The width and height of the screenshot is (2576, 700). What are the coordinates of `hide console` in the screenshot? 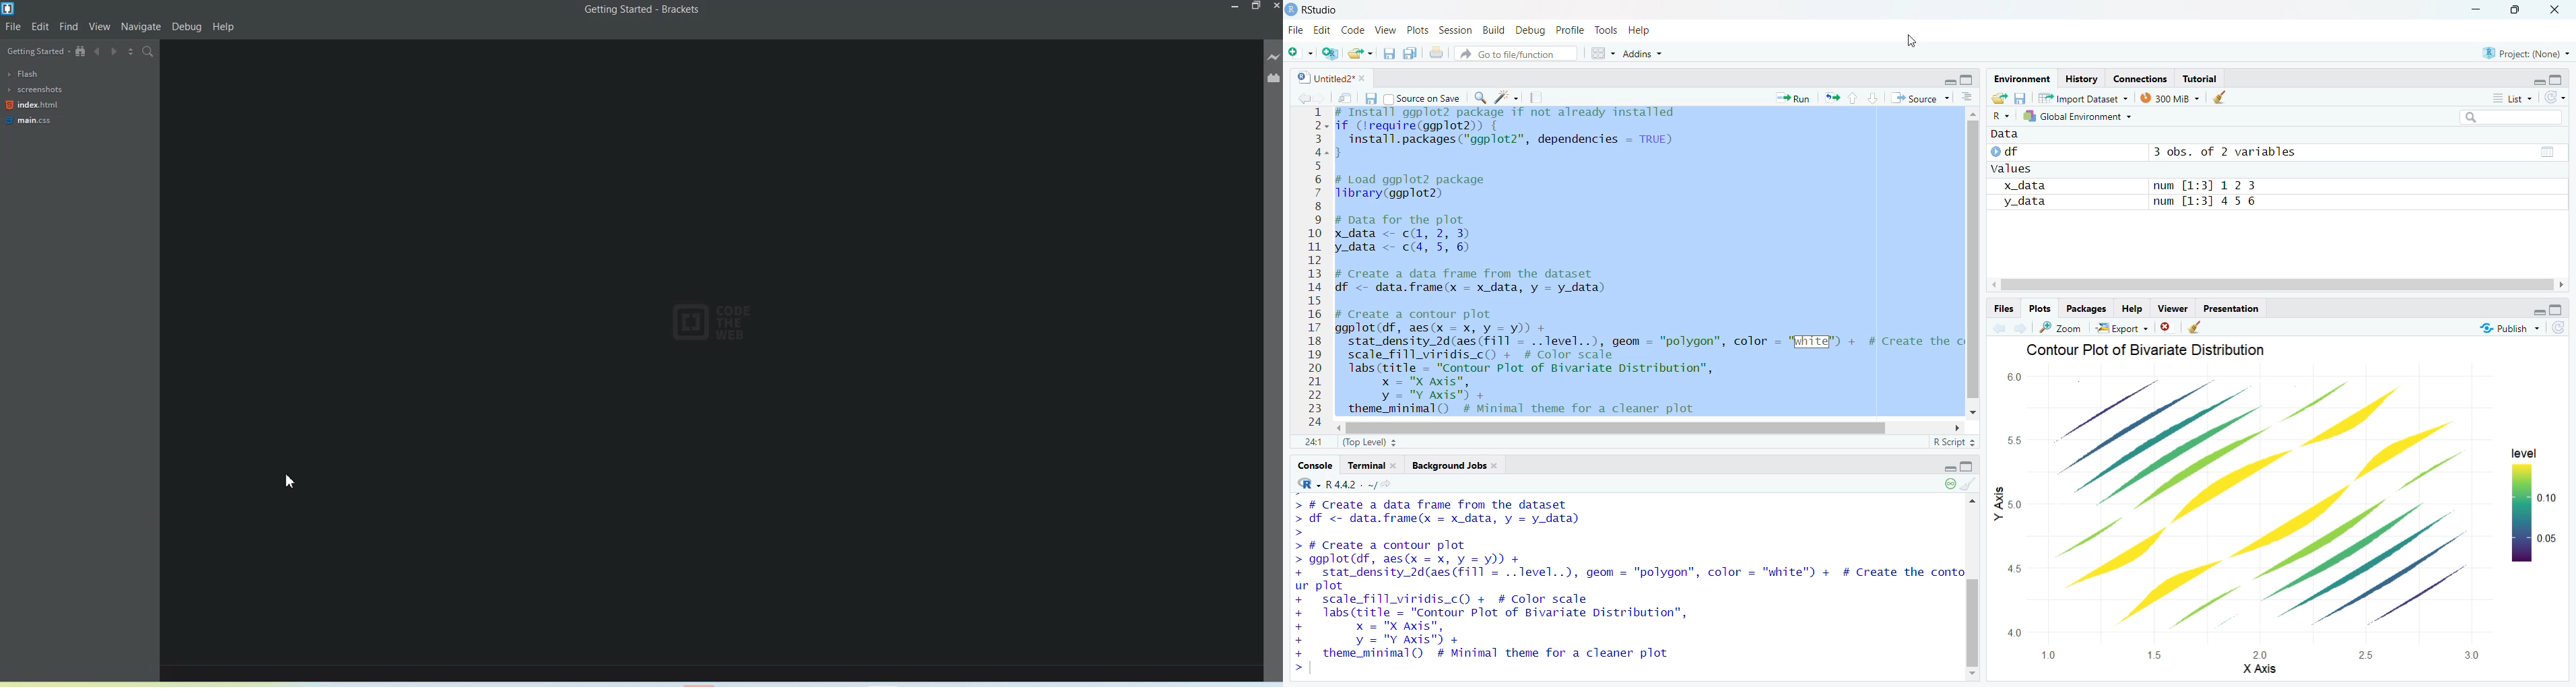 It's located at (1971, 467).